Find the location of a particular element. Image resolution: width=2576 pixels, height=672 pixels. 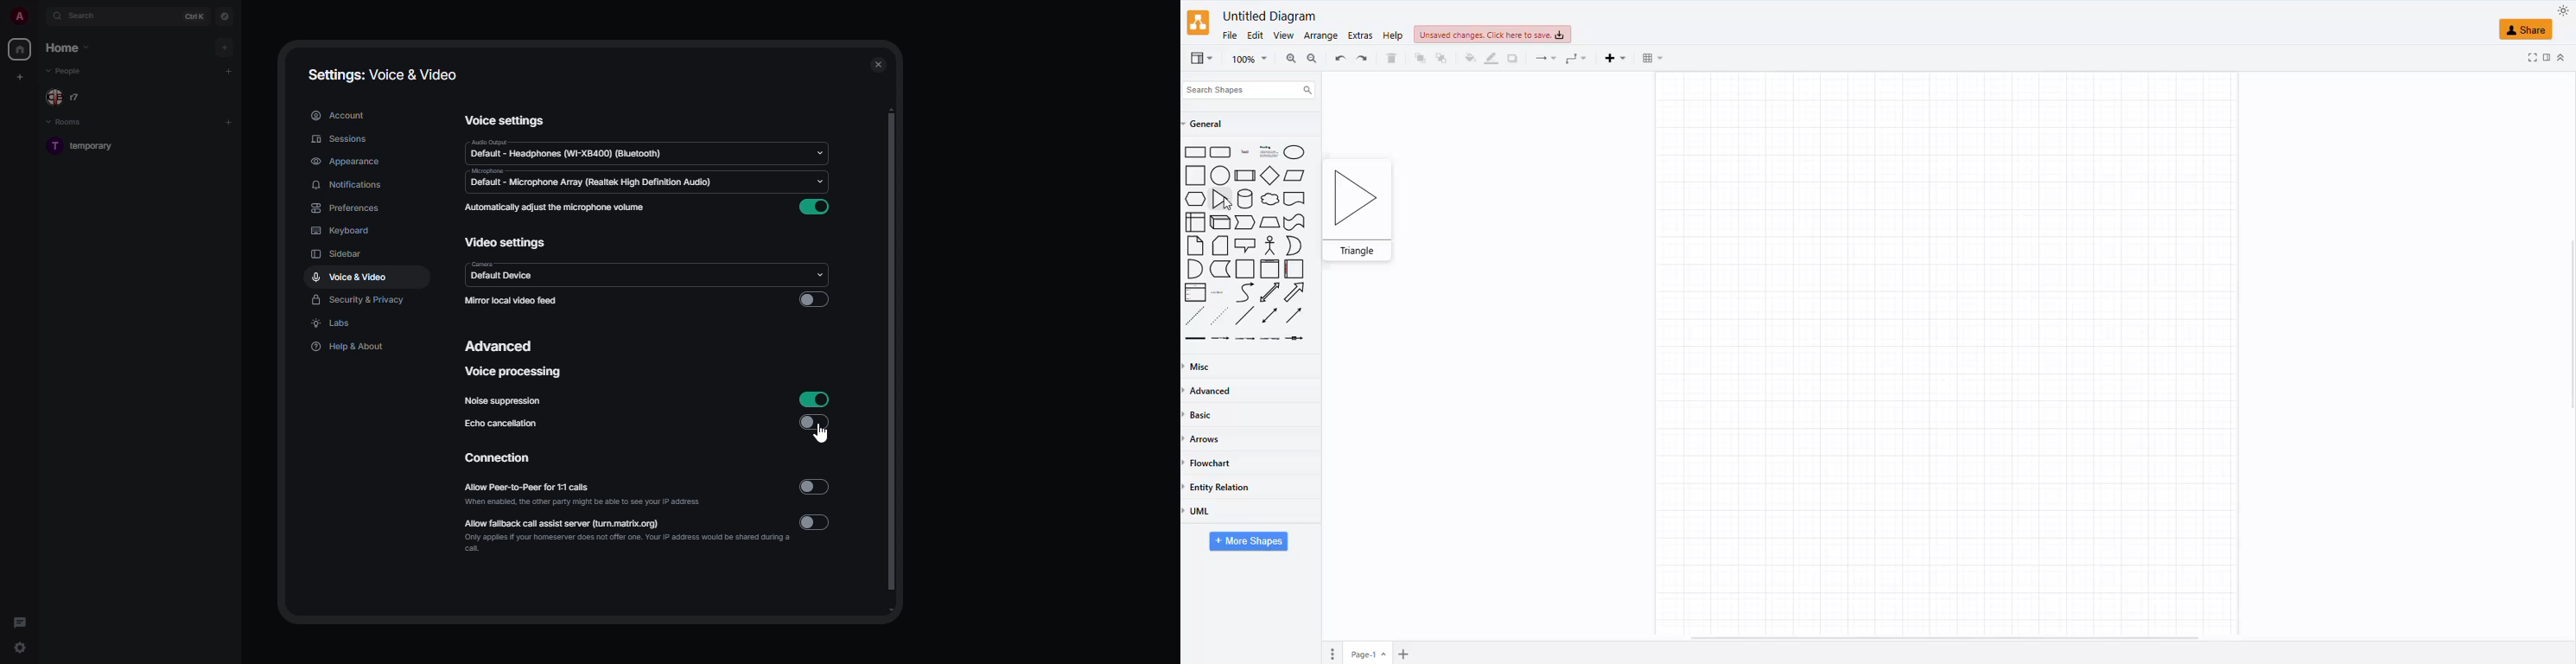

search is located at coordinates (89, 16).